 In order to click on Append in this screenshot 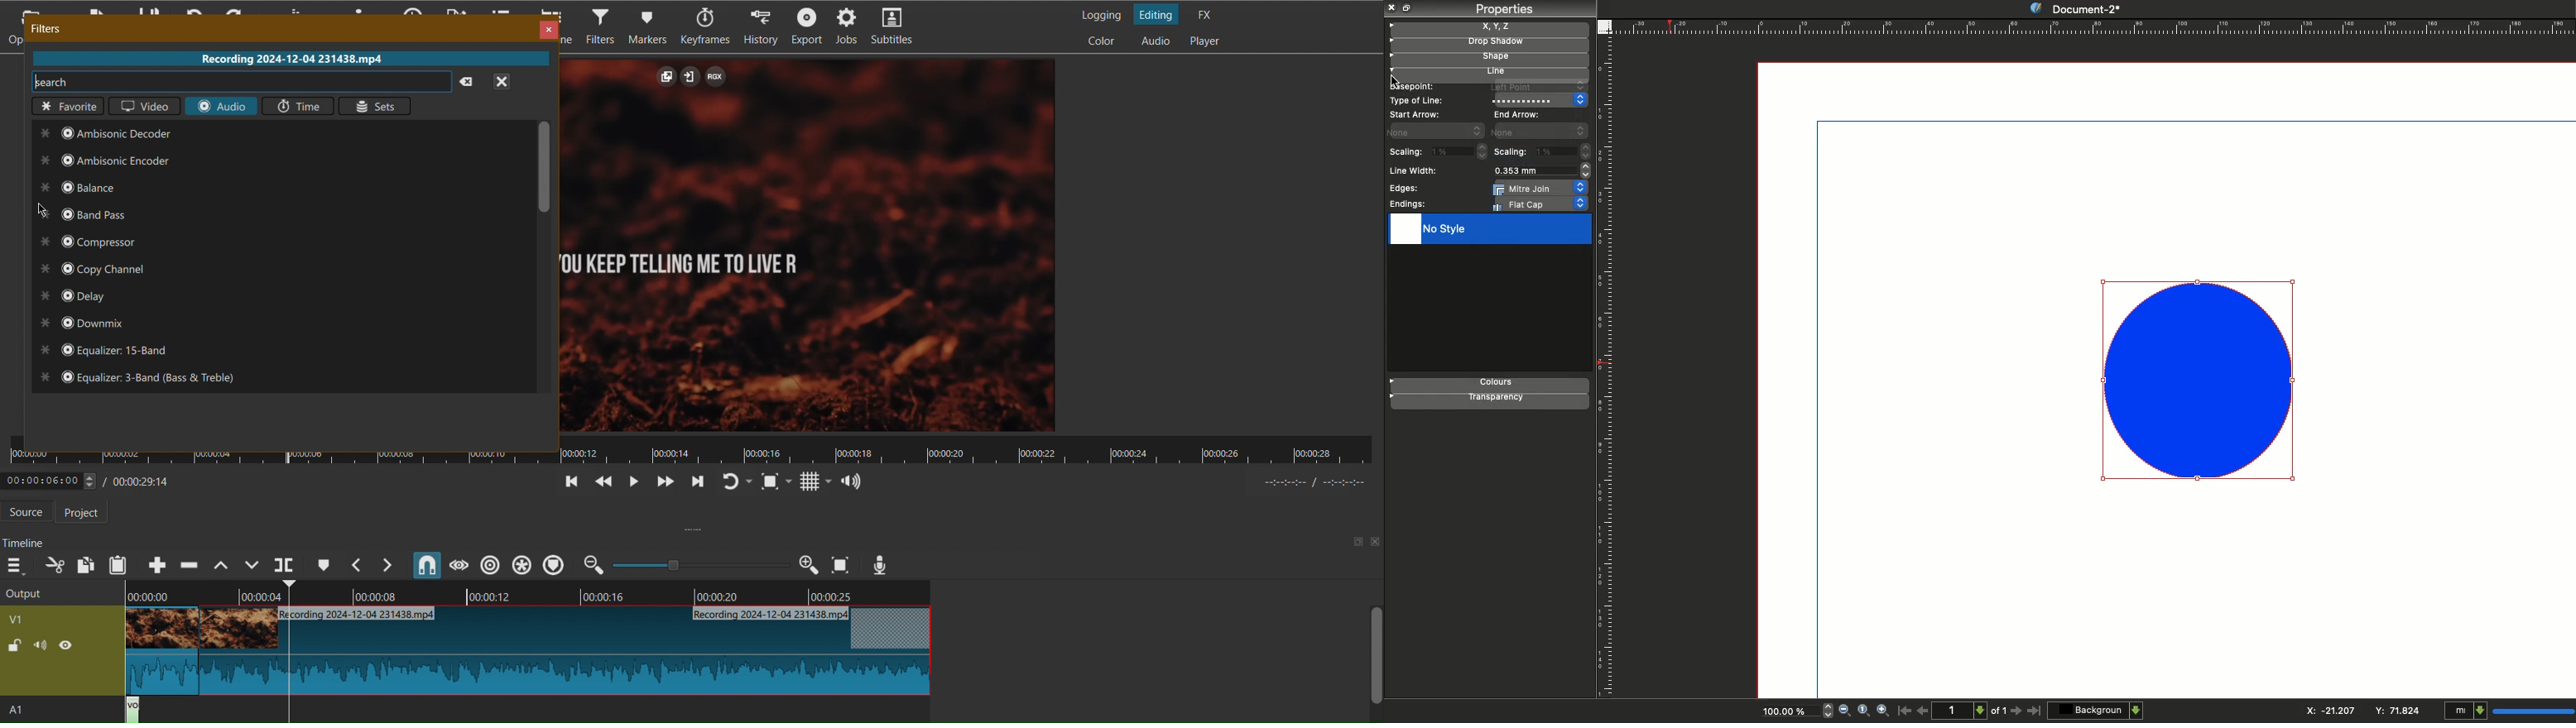, I will do `click(158, 564)`.